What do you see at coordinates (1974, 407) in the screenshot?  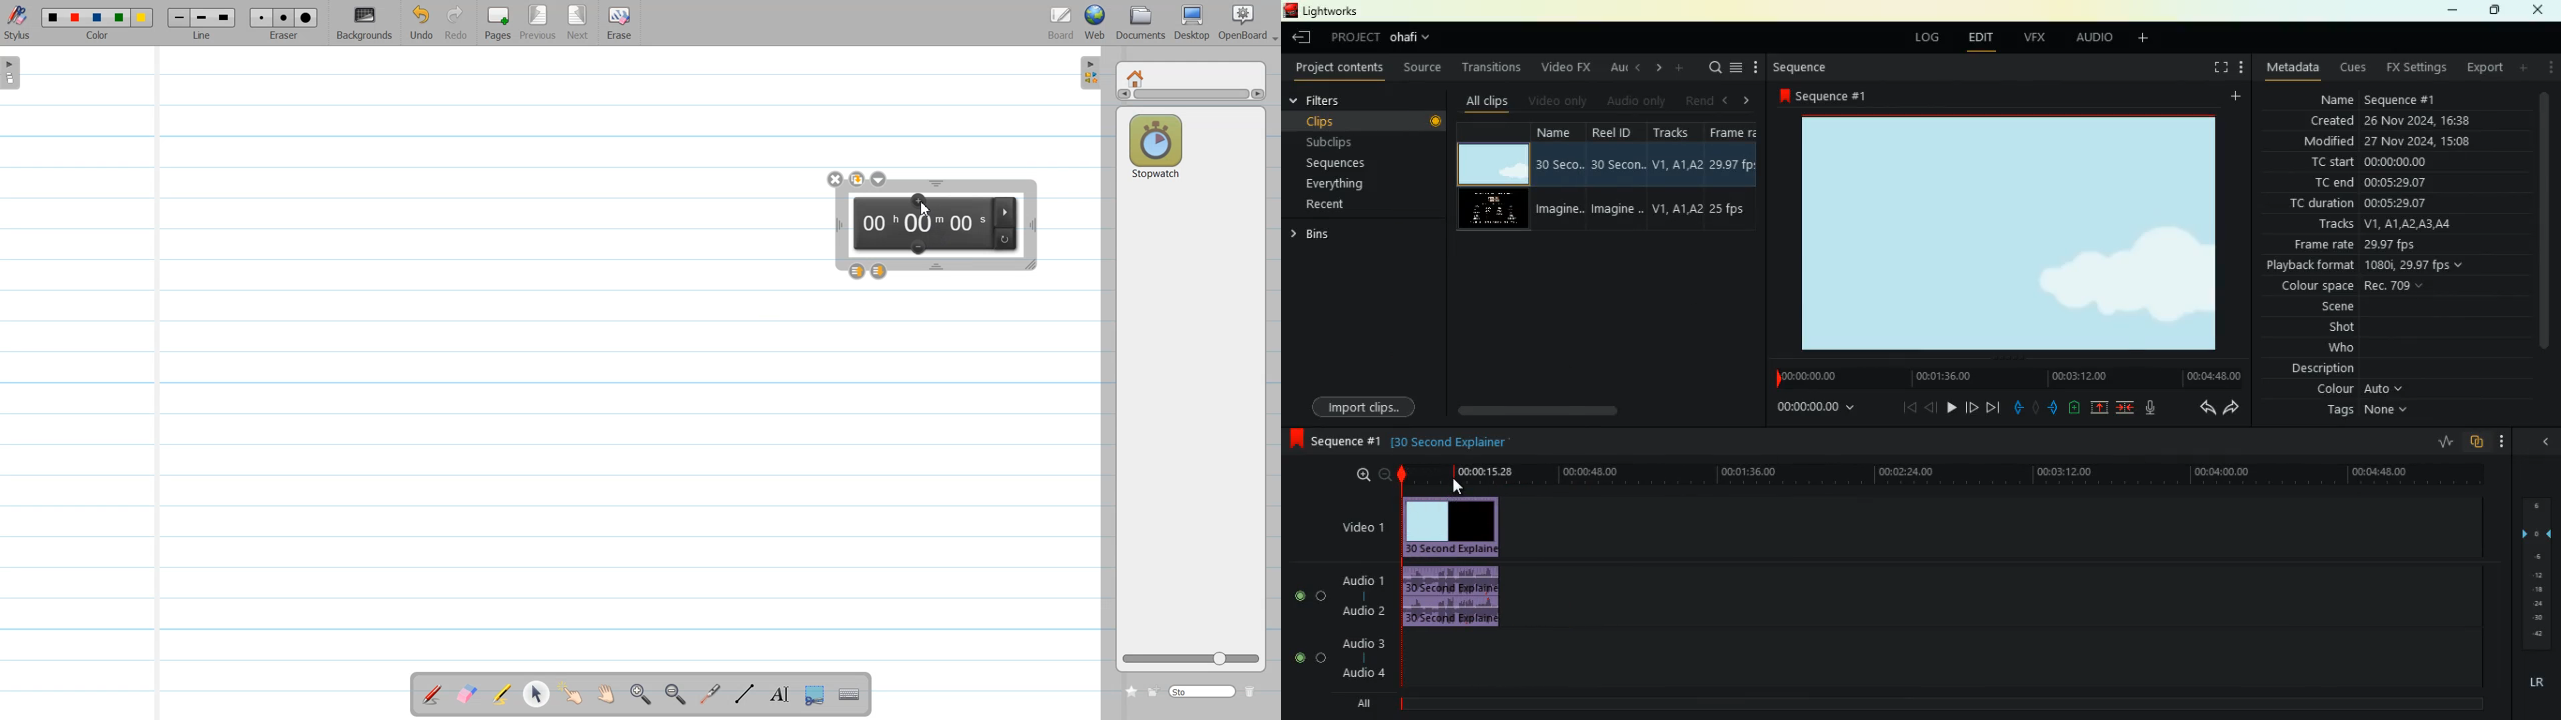 I see `forward` at bounding box center [1974, 407].